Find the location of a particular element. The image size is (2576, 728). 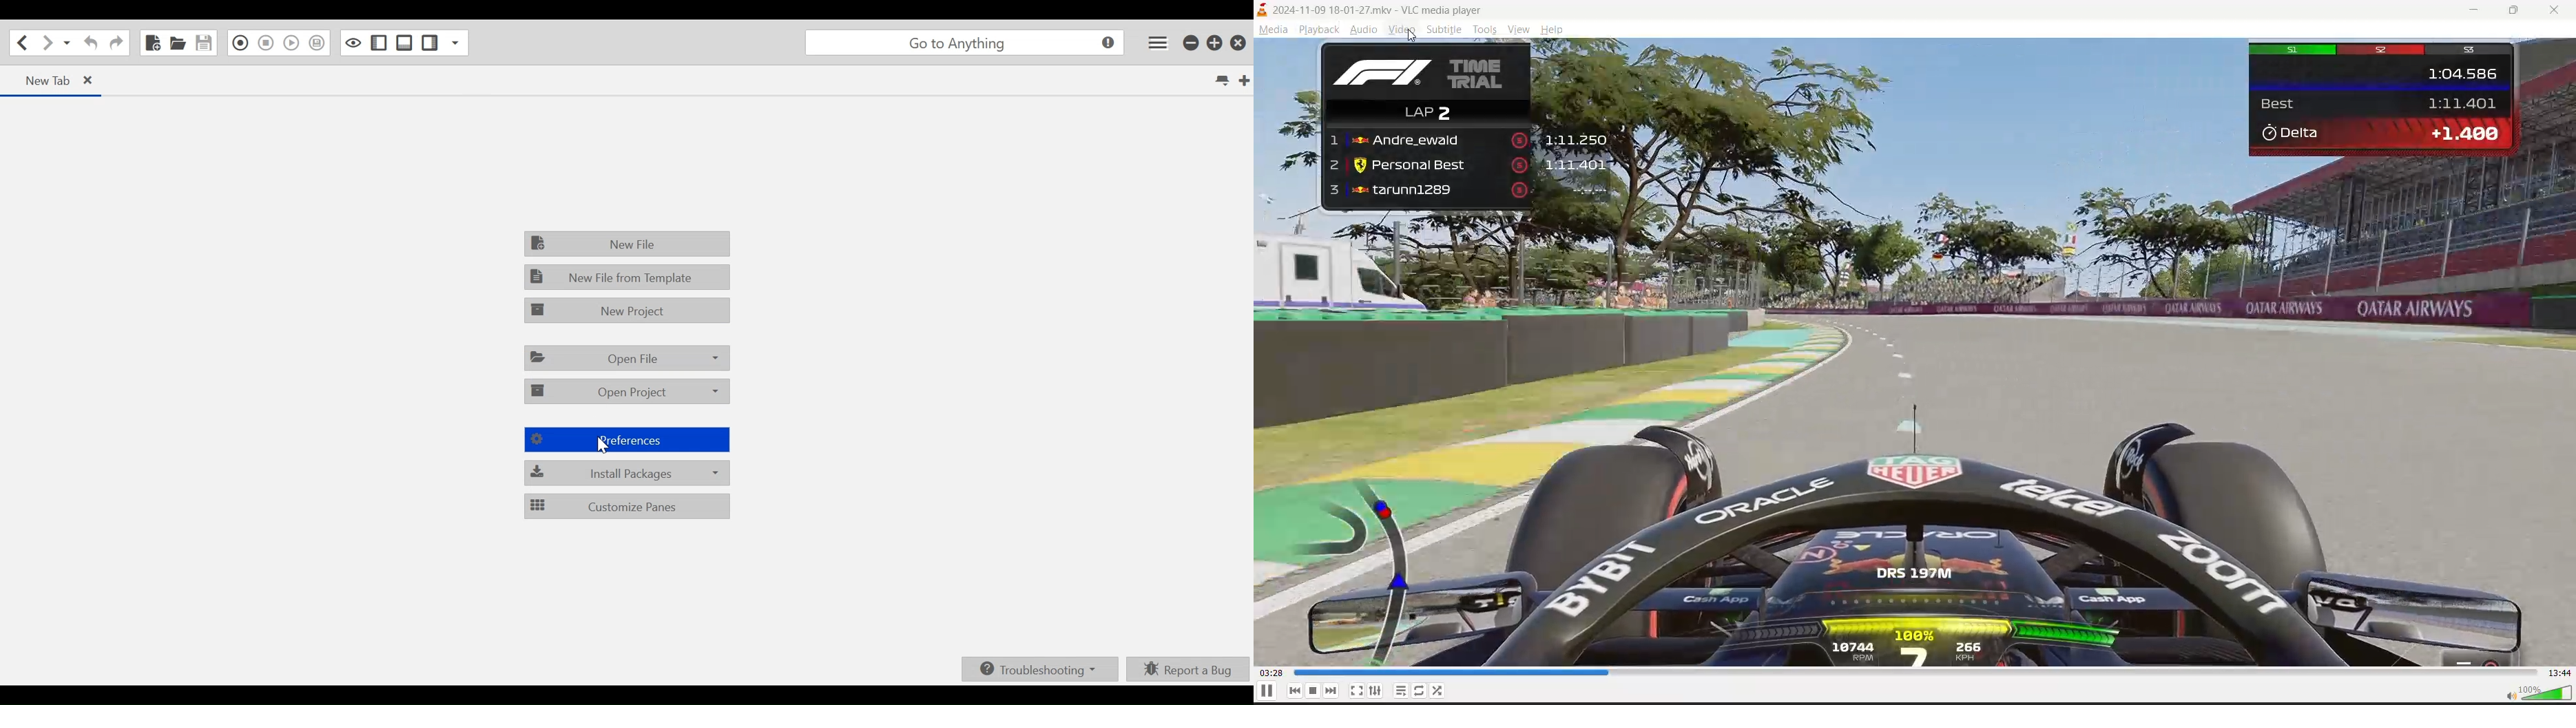

Cursor is located at coordinates (1413, 36).